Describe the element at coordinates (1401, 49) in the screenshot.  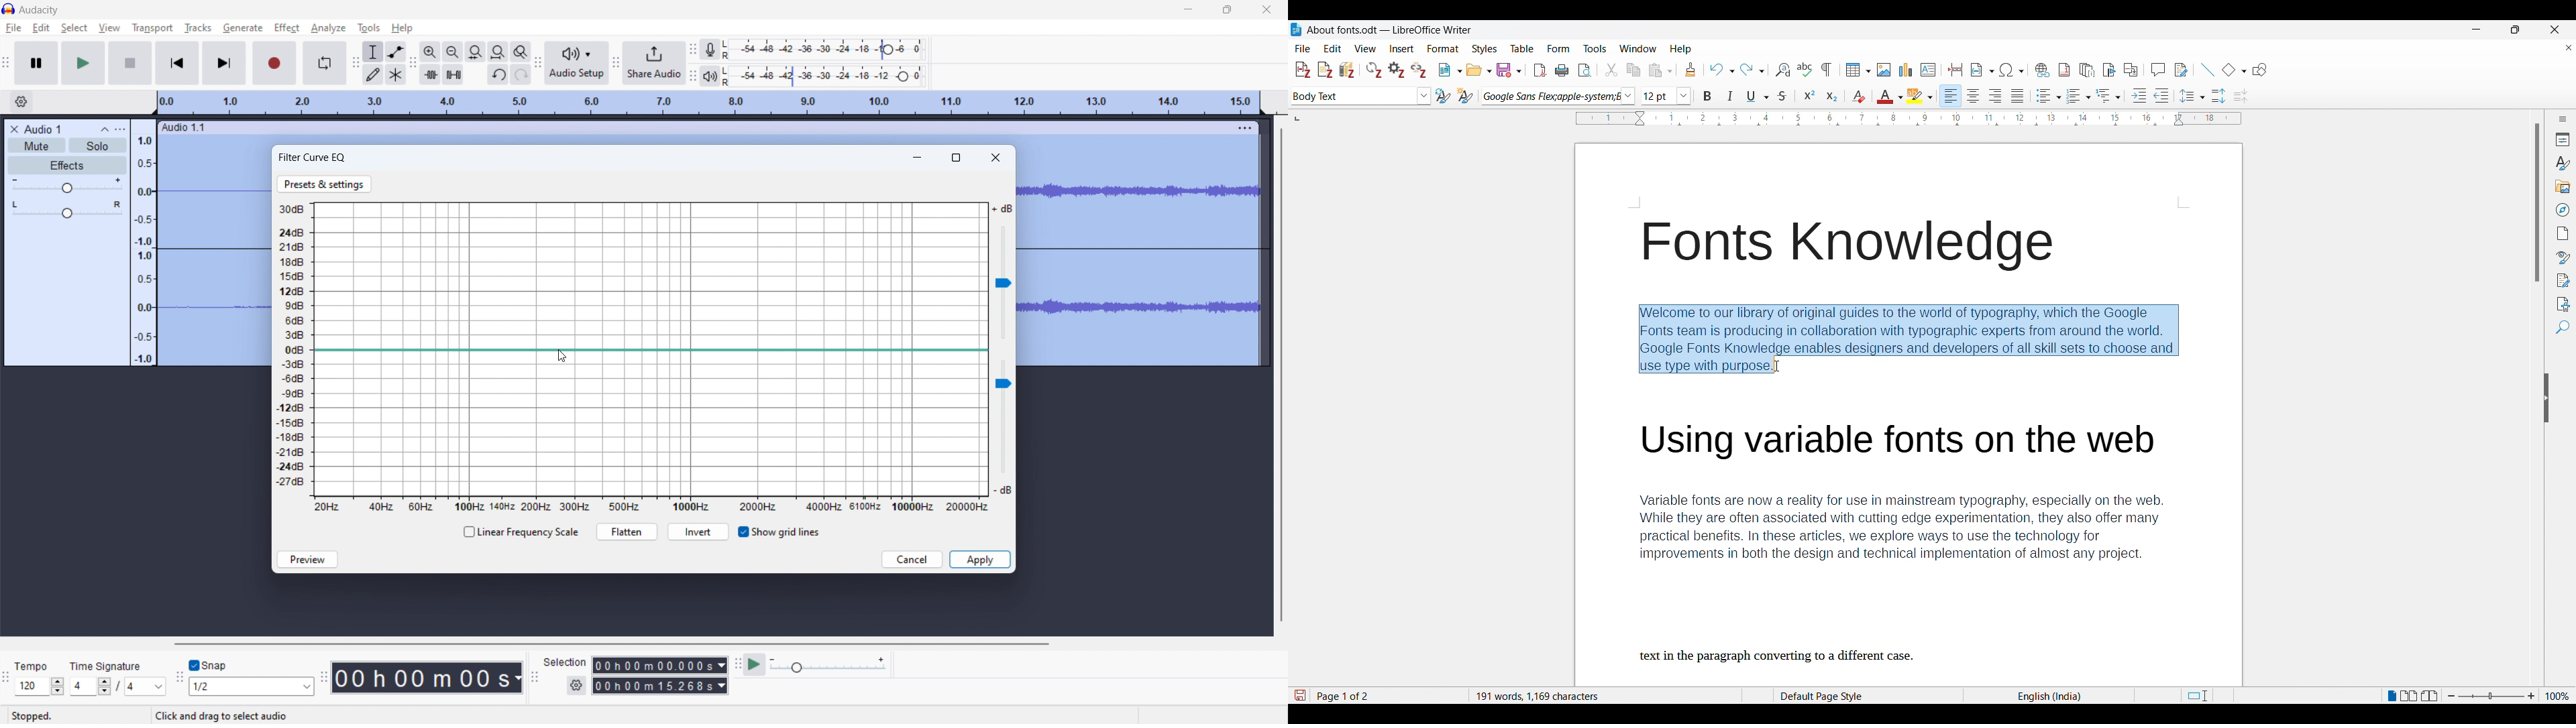
I see `Insert menu` at that location.